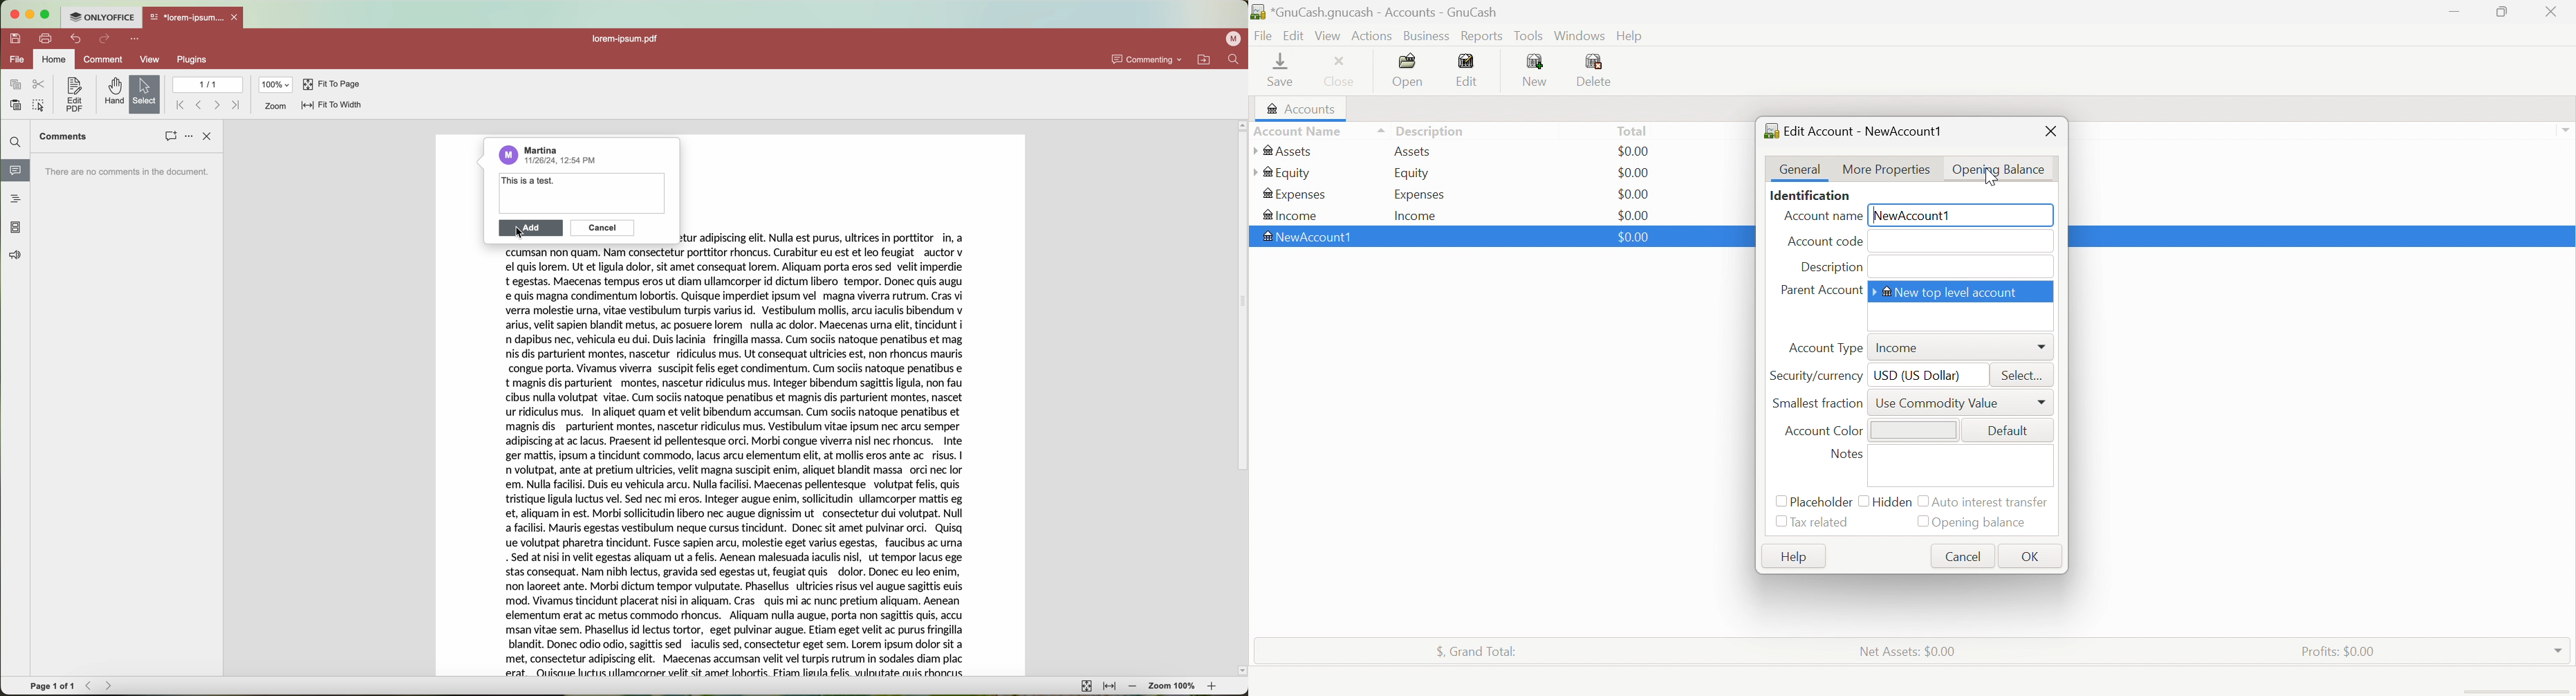  What do you see at coordinates (1919, 521) in the screenshot?
I see `Checkbox` at bounding box center [1919, 521].